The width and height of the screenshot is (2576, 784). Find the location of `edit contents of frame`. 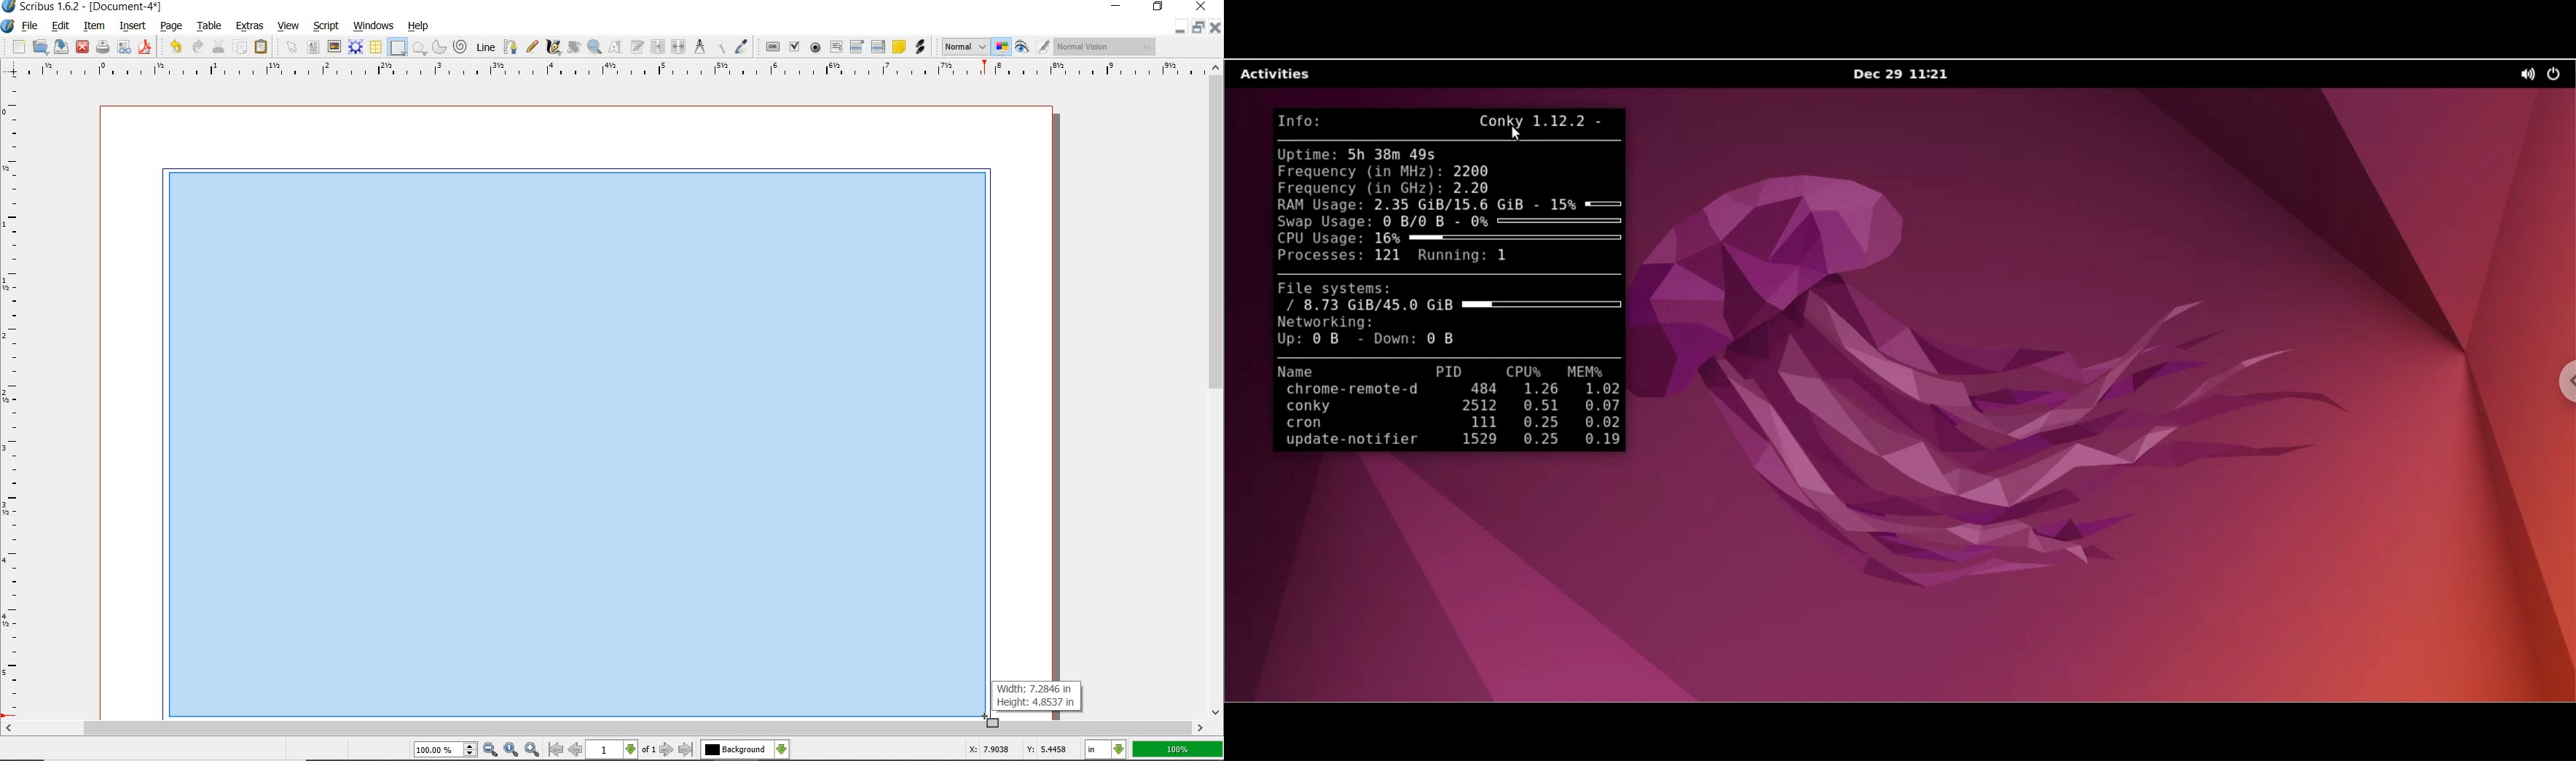

edit contents of frame is located at coordinates (614, 47).